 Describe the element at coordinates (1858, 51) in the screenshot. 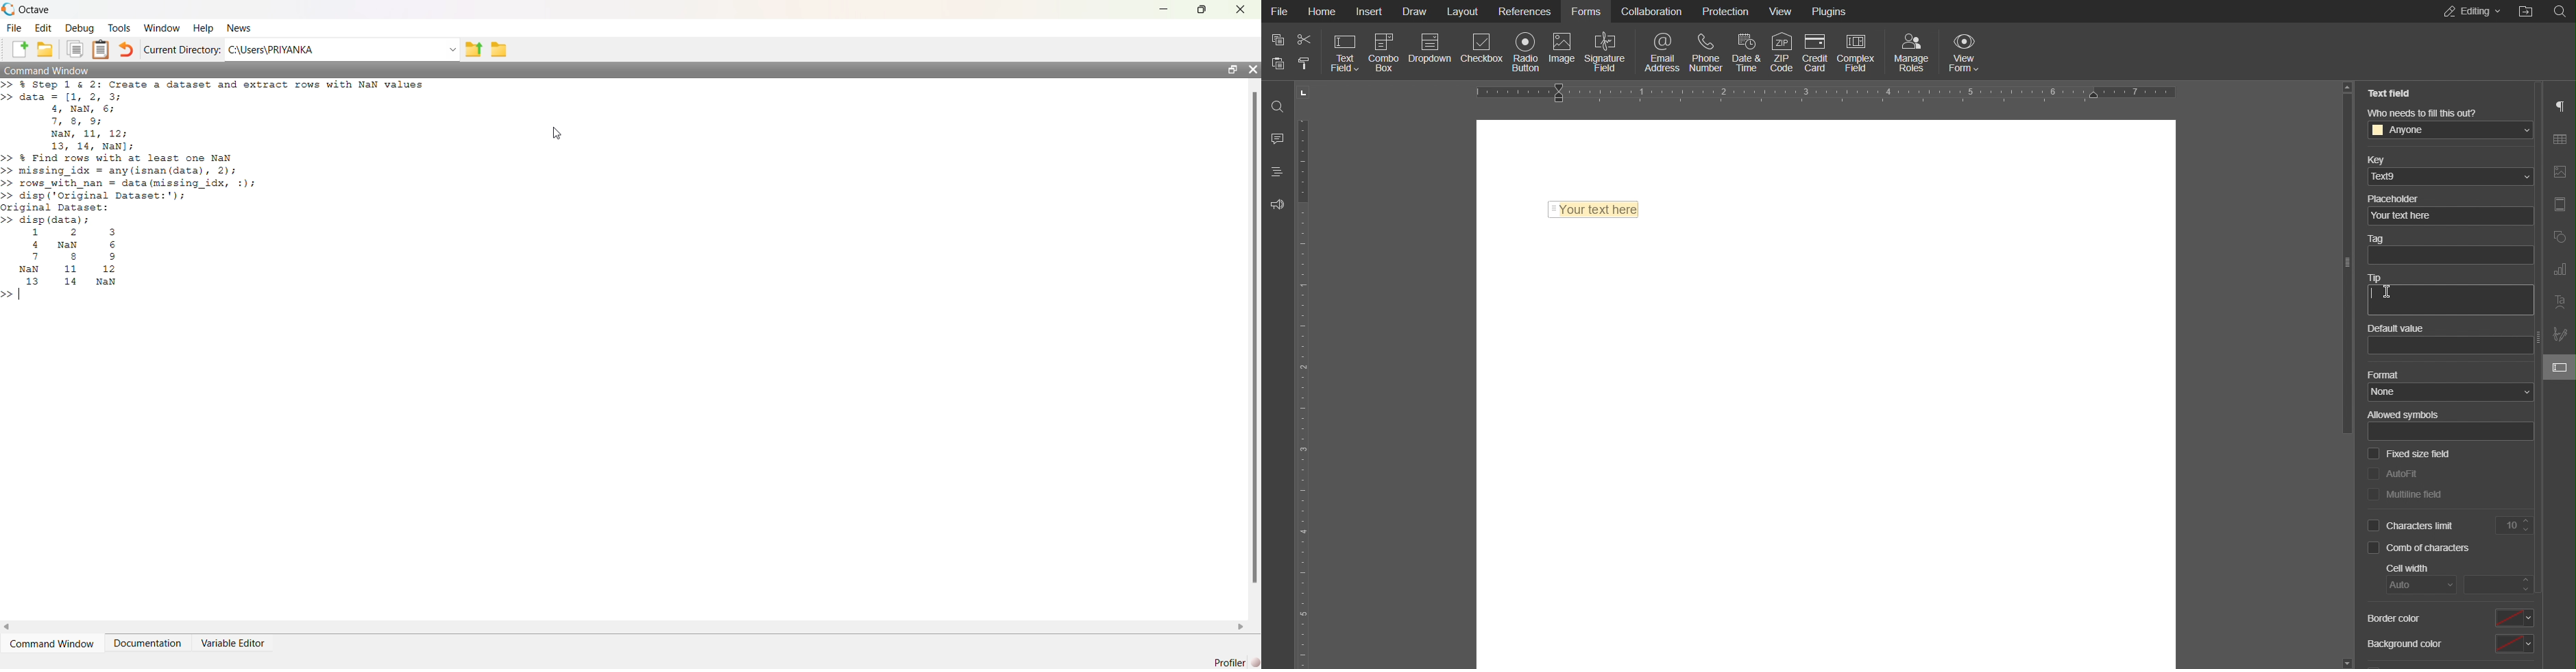

I see `Complex Field` at that location.